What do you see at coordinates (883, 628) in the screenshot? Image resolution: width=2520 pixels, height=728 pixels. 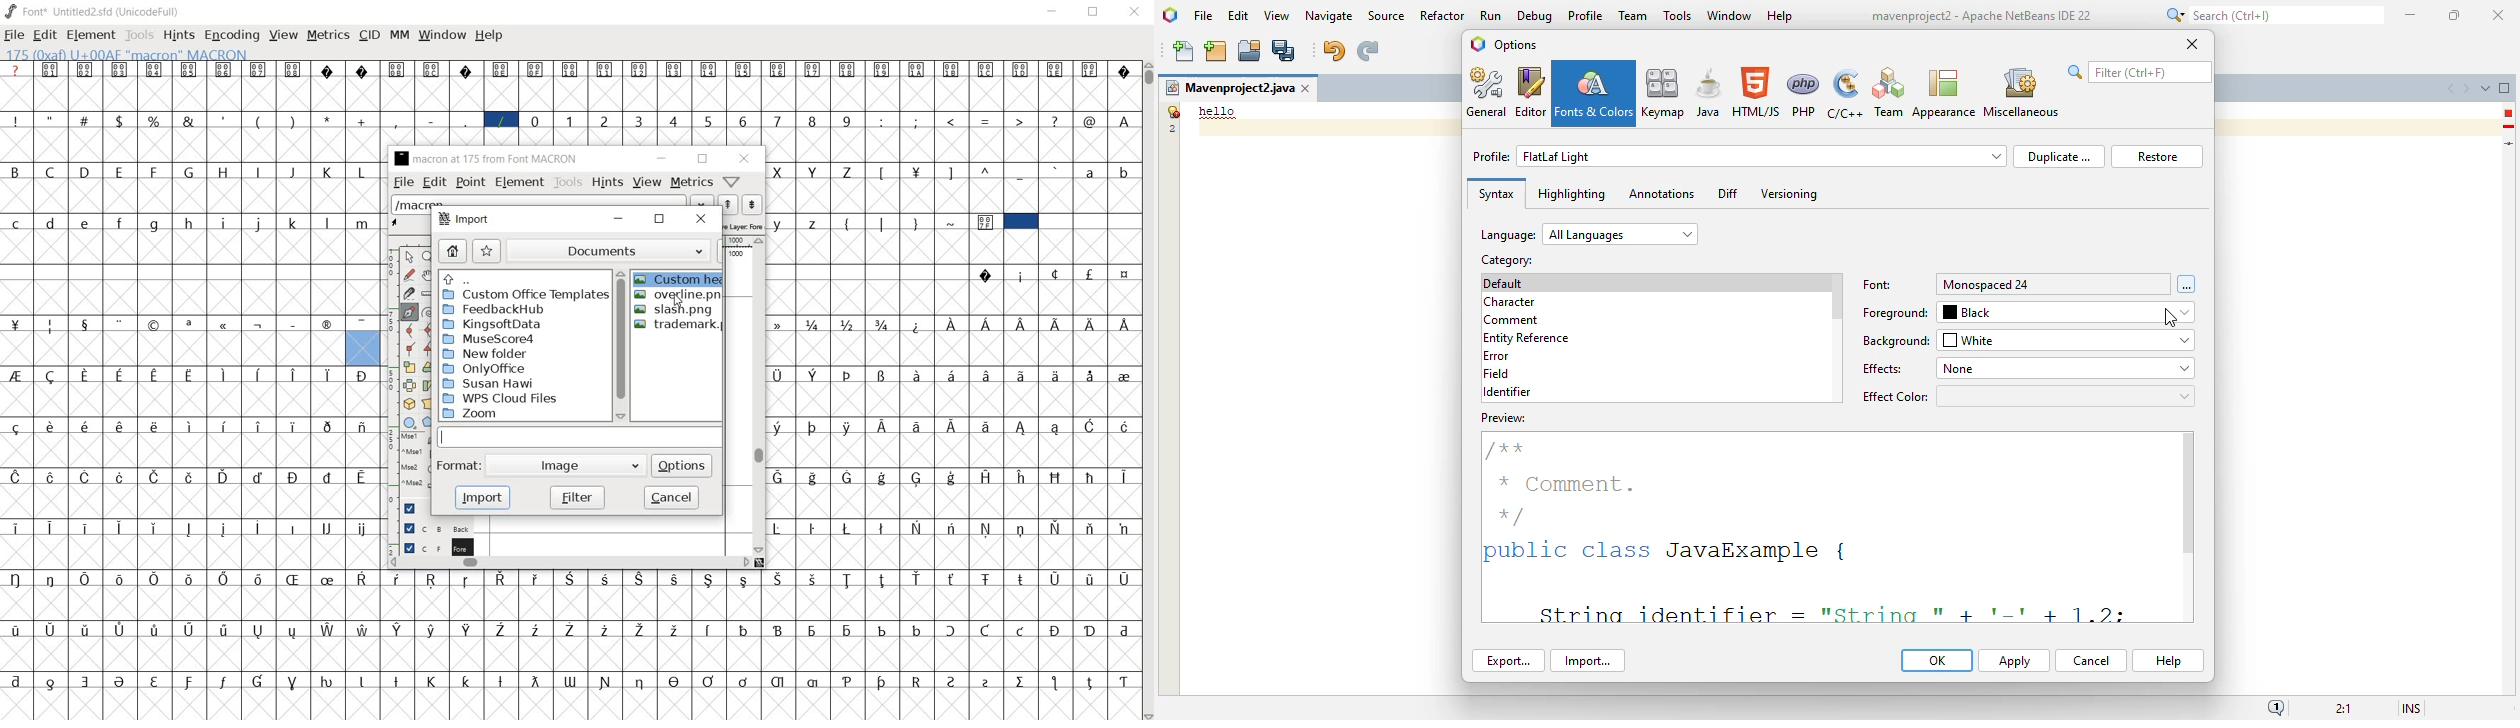 I see `Symbol` at bounding box center [883, 628].